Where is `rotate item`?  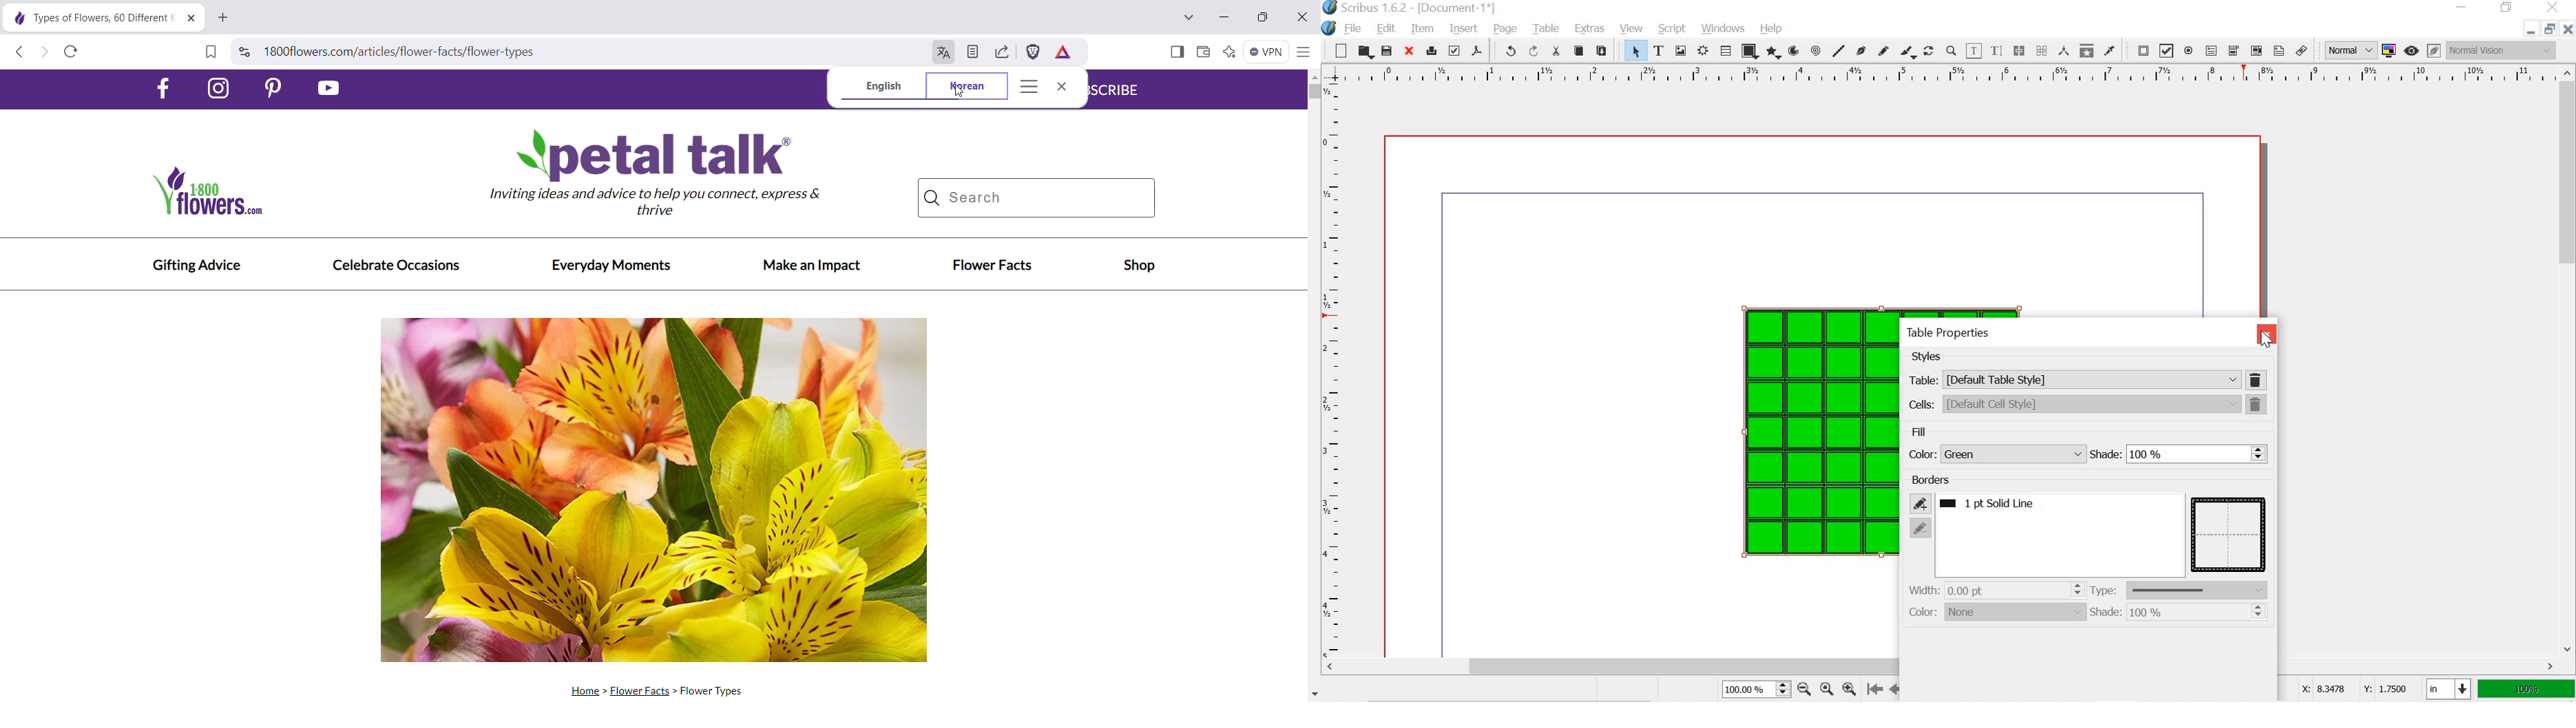
rotate item is located at coordinates (1928, 51).